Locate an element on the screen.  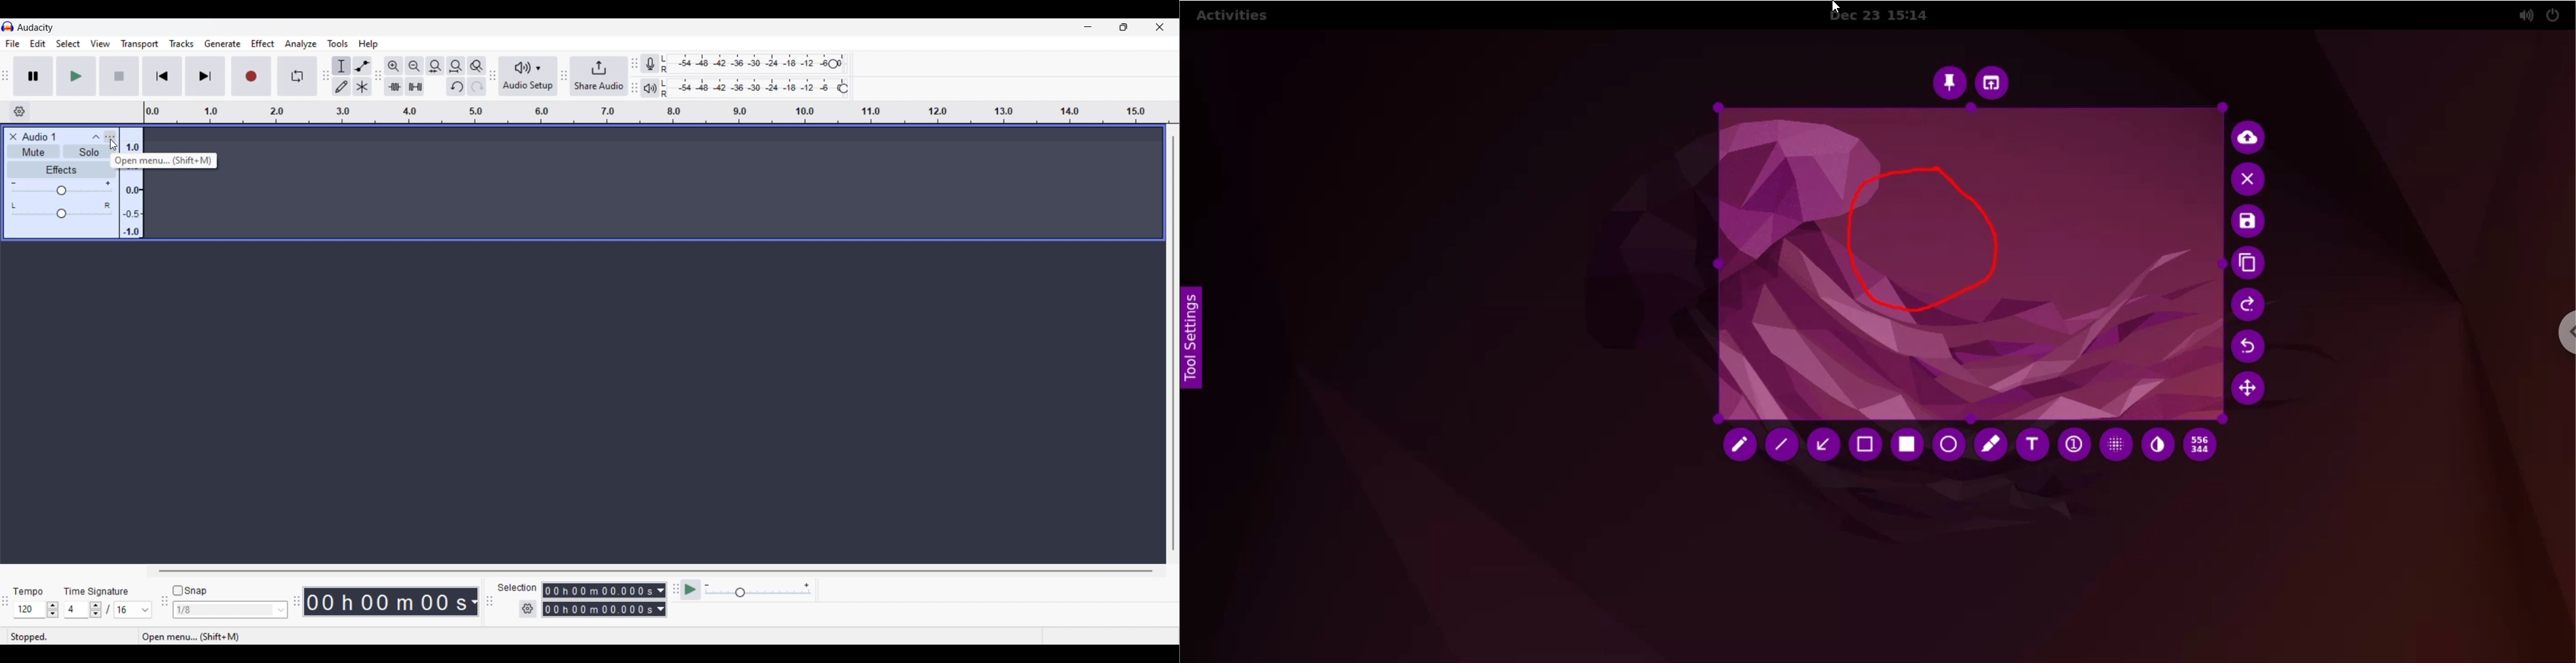
Close Audio 1 is located at coordinates (14, 137).